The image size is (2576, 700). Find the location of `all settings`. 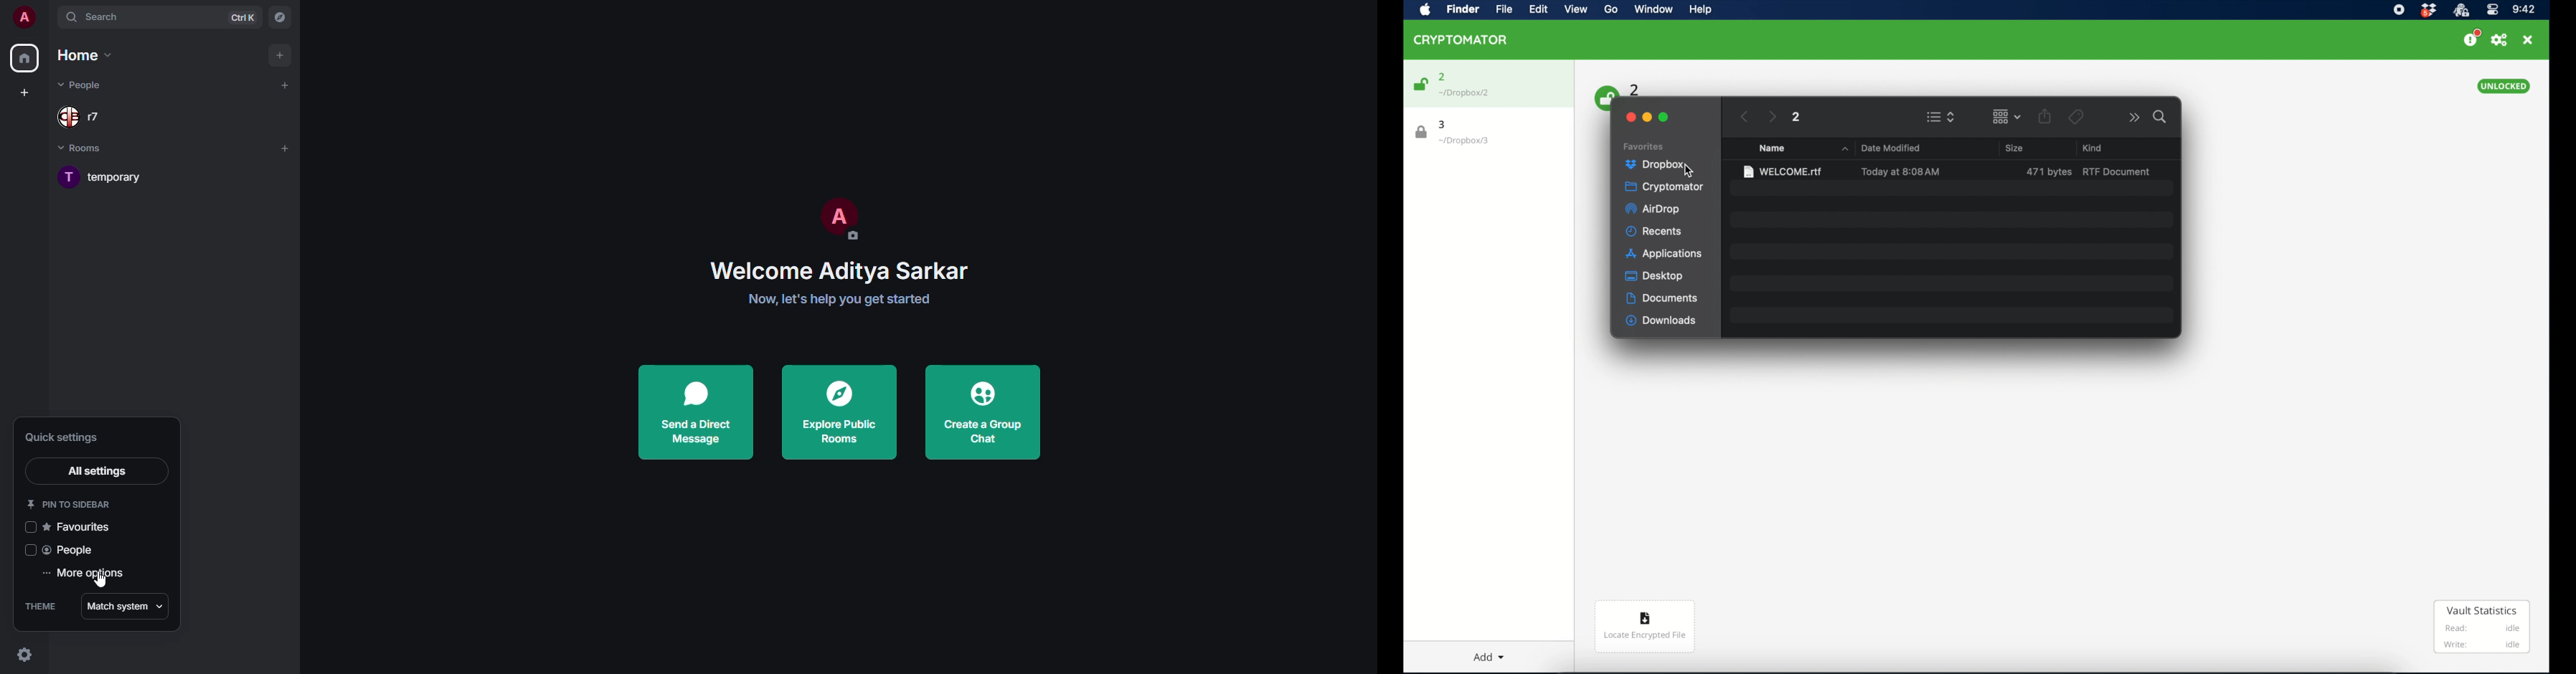

all settings is located at coordinates (100, 471).